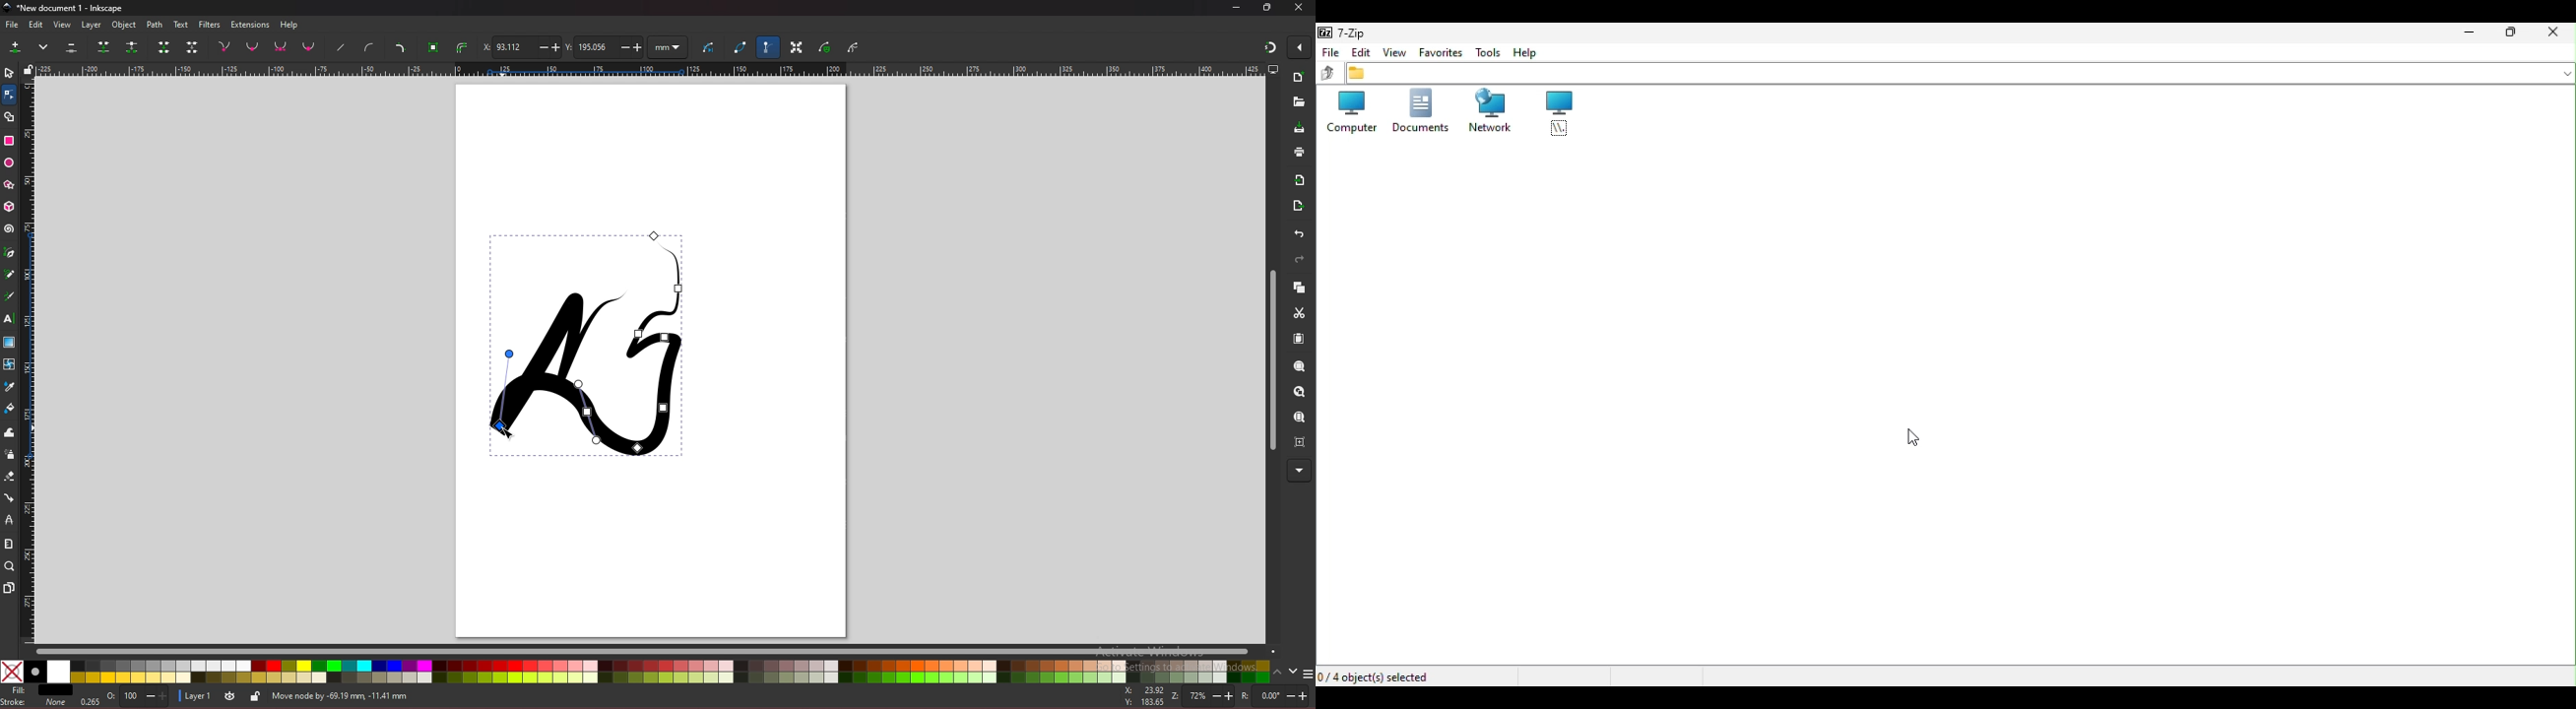 The image size is (2576, 728). Describe the element at coordinates (669, 48) in the screenshot. I see `units` at that location.